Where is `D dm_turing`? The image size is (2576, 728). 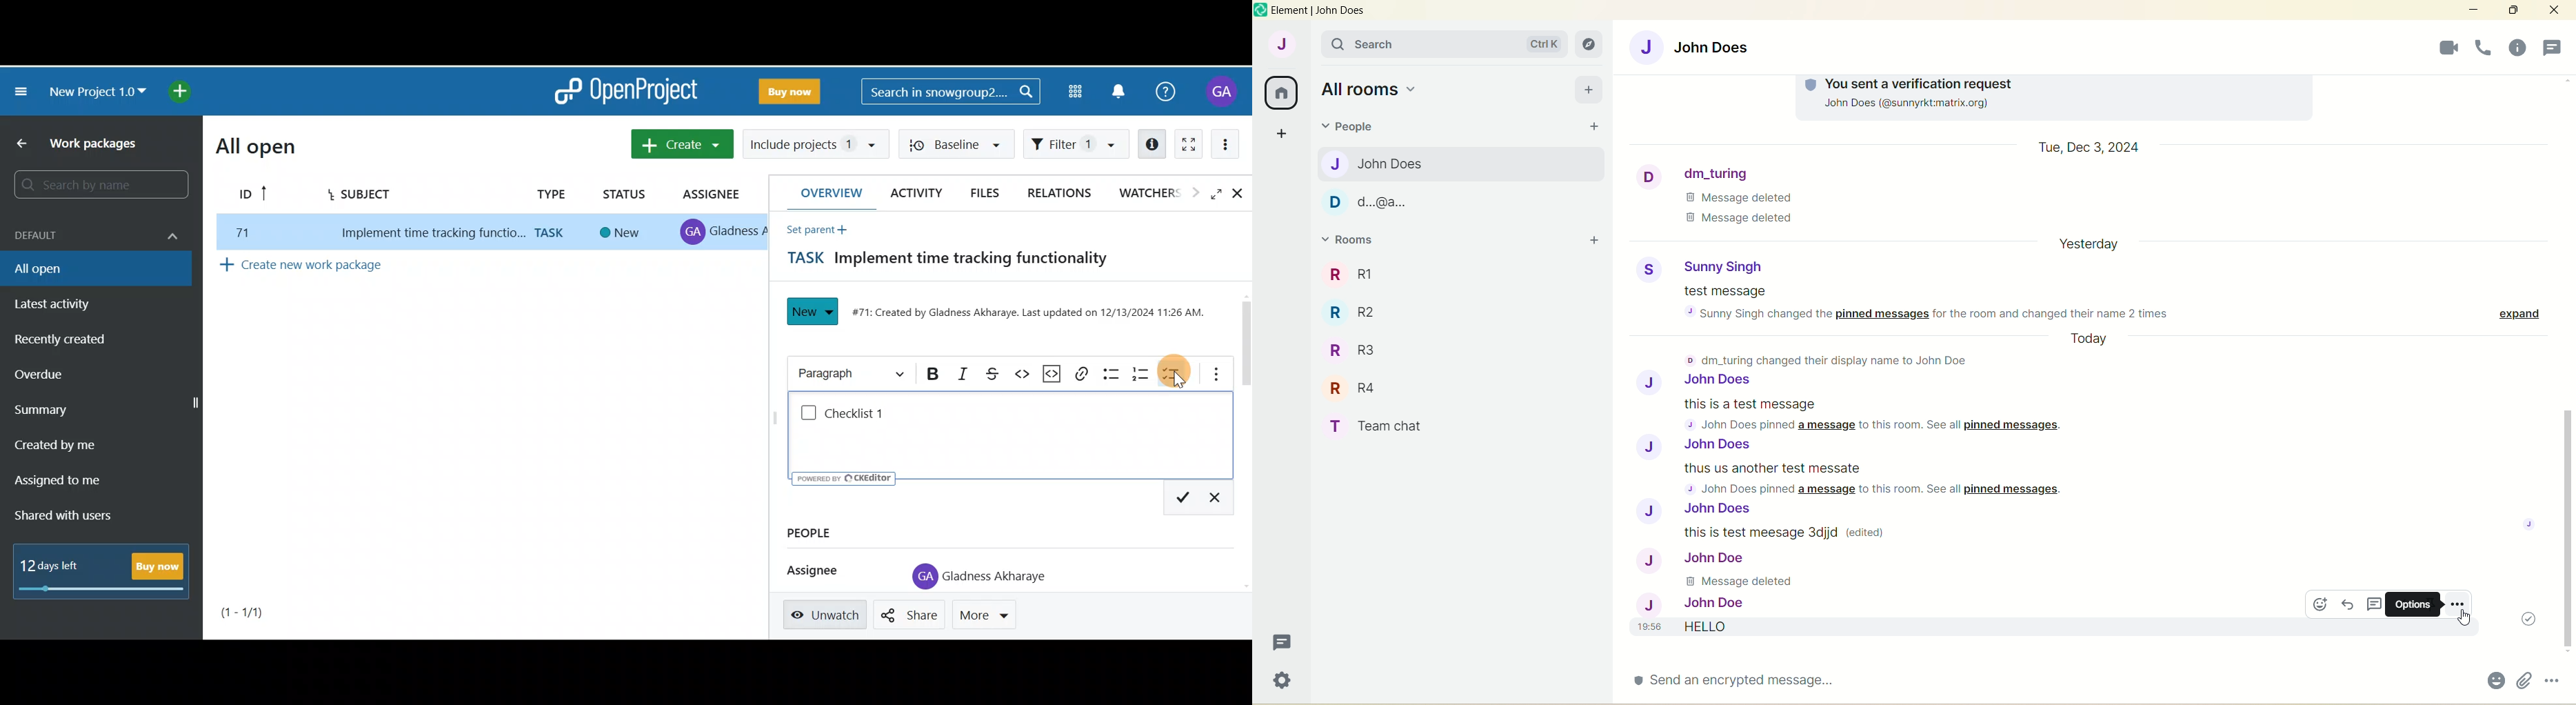 D dm_turing is located at coordinates (1742, 172).